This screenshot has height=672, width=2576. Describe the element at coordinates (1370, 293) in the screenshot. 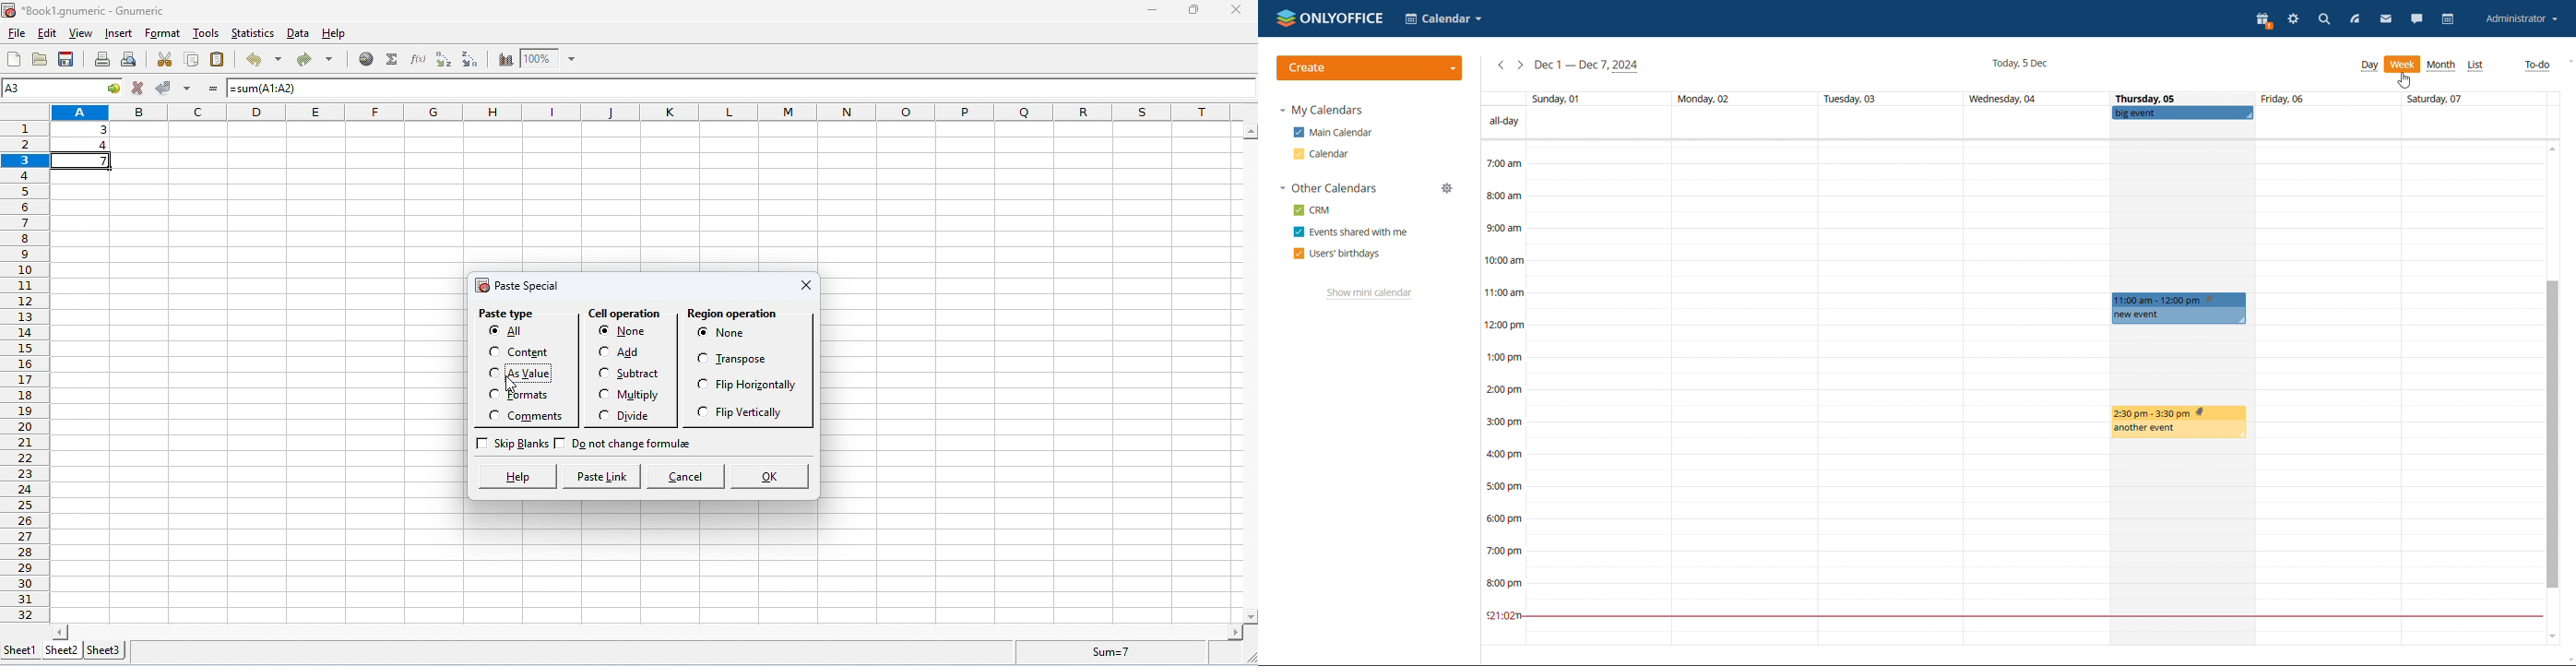

I see `show mini calendar` at that location.